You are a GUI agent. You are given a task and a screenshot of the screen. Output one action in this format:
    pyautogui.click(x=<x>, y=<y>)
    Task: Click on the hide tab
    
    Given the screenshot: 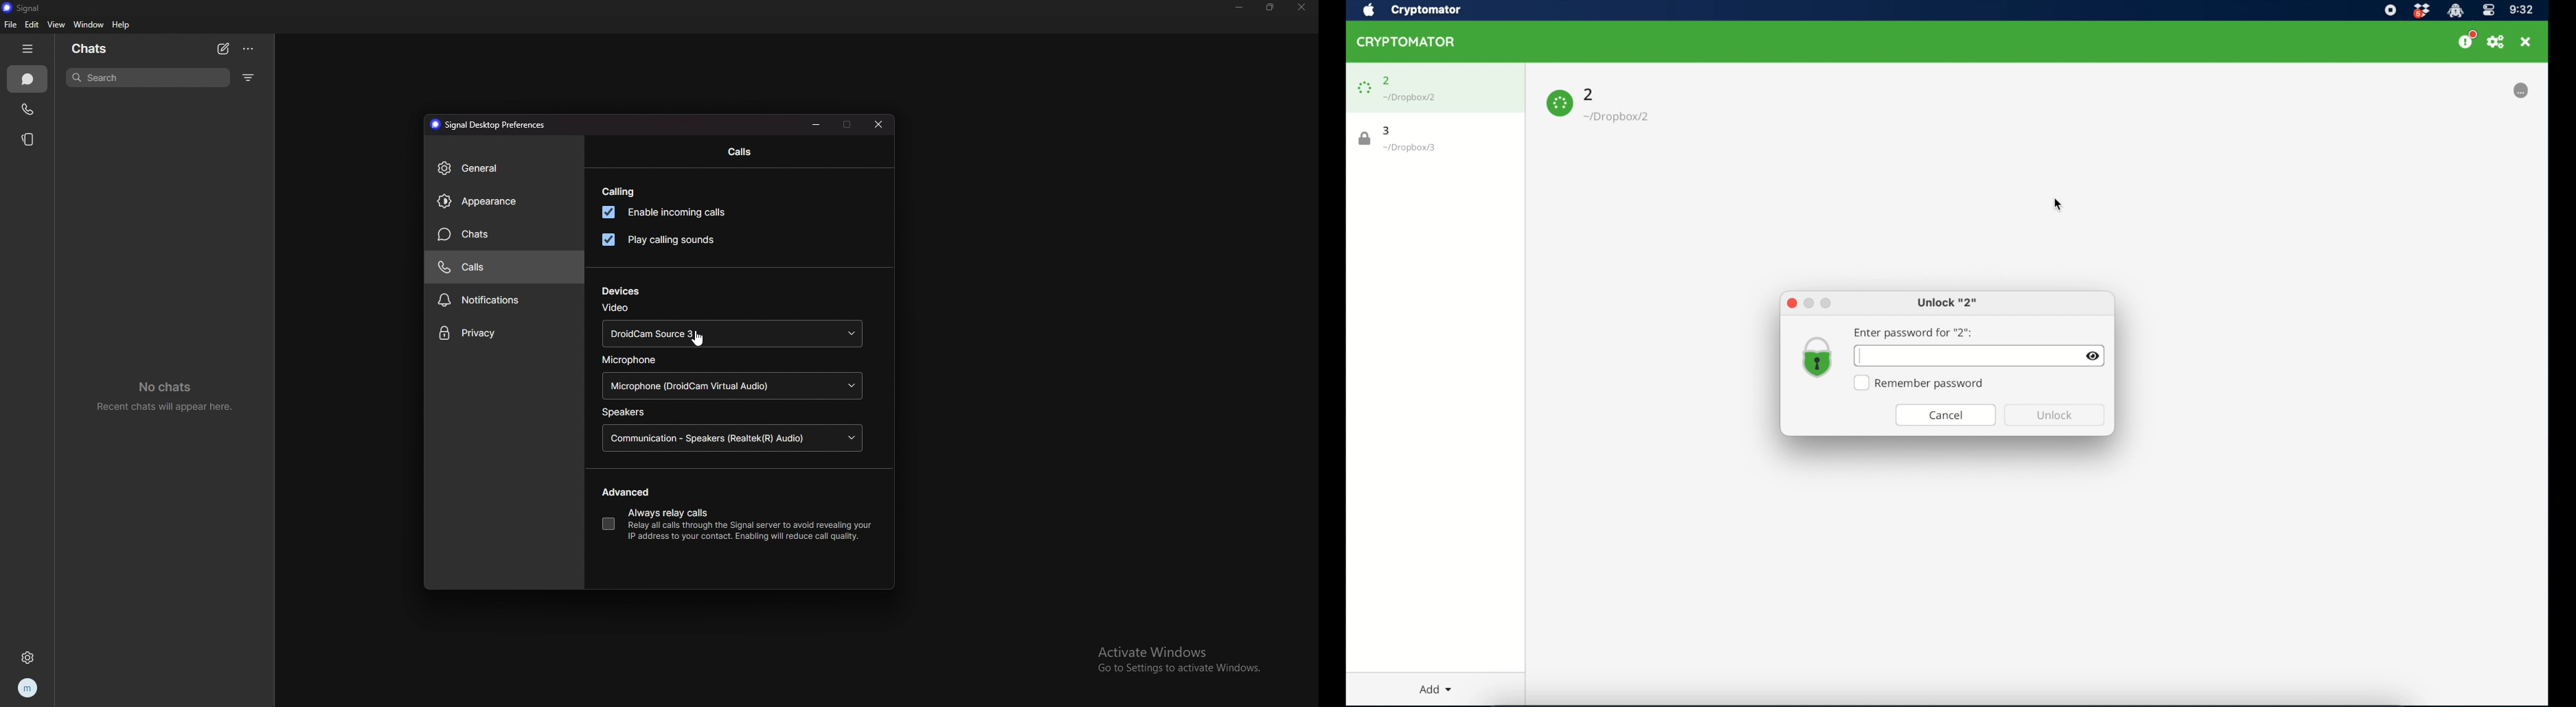 What is the action you would take?
    pyautogui.click(x=30, y=49)
    